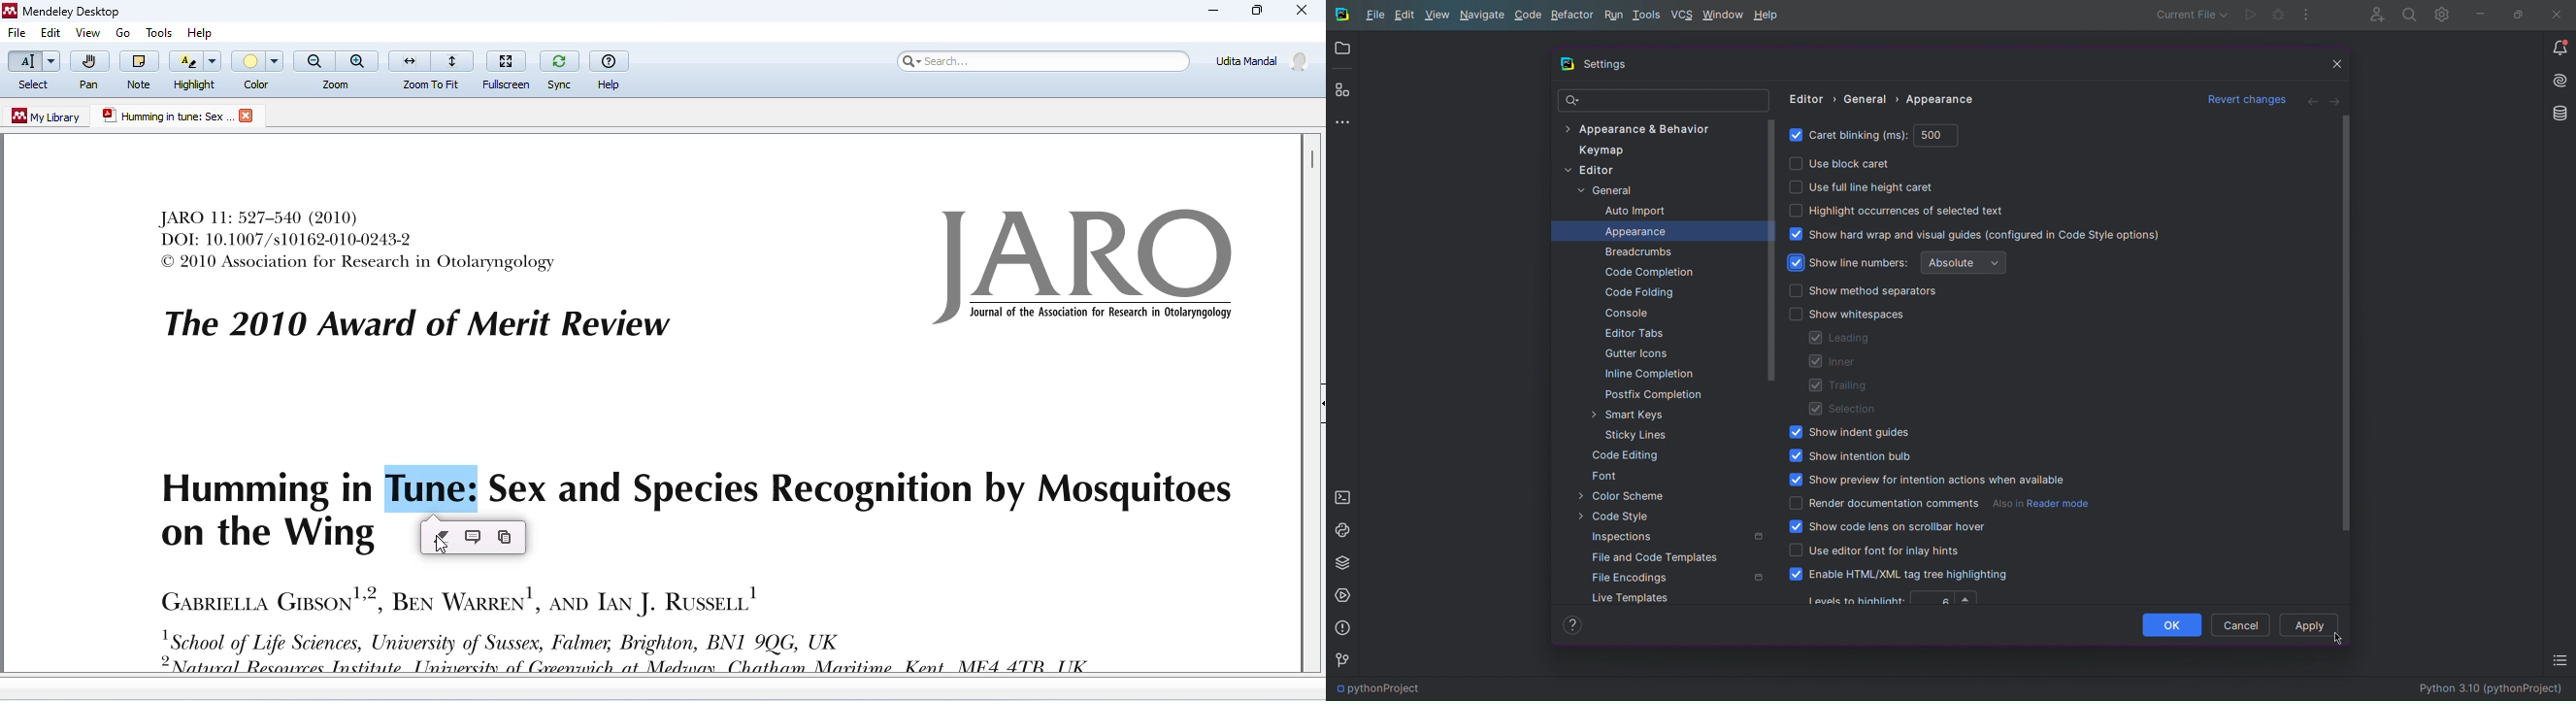 Image resolution: width=2576 pixels, height=728 pixels. What do you see at coordinates (1636, 293) in the screenshot?
I see `Code Folding ` at bounding box center [1636, 293].